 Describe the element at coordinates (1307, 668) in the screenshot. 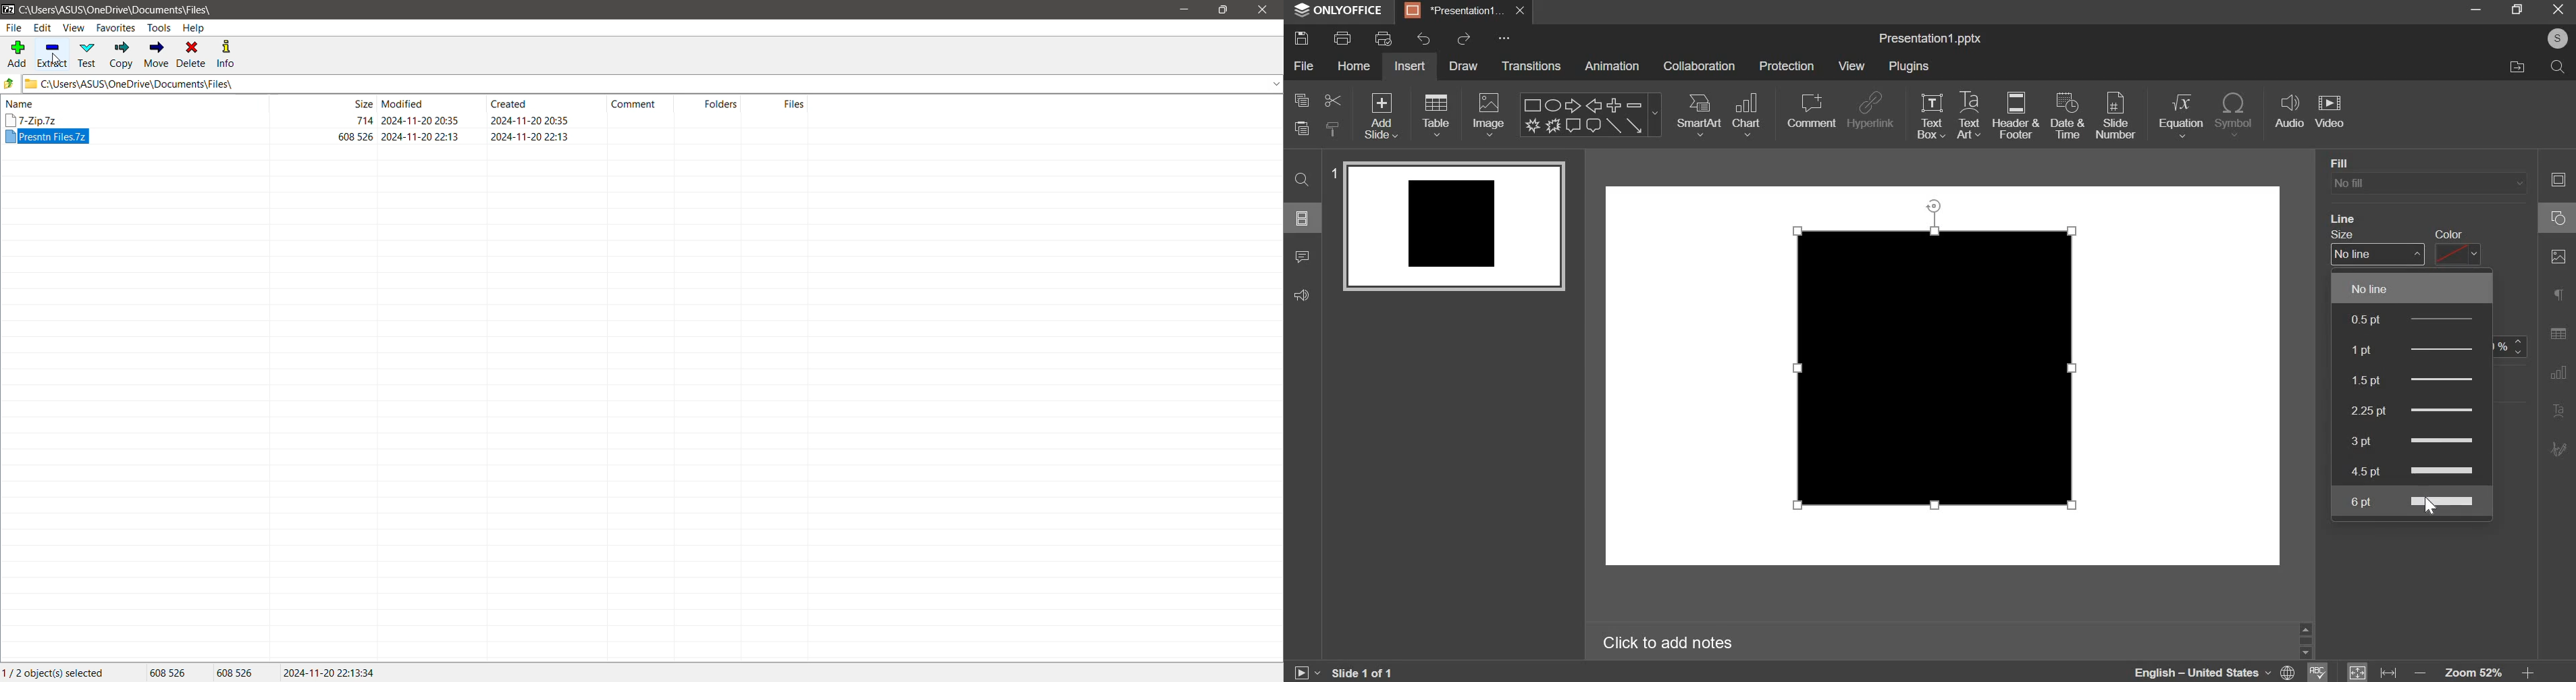

I see `Play button` at that location.